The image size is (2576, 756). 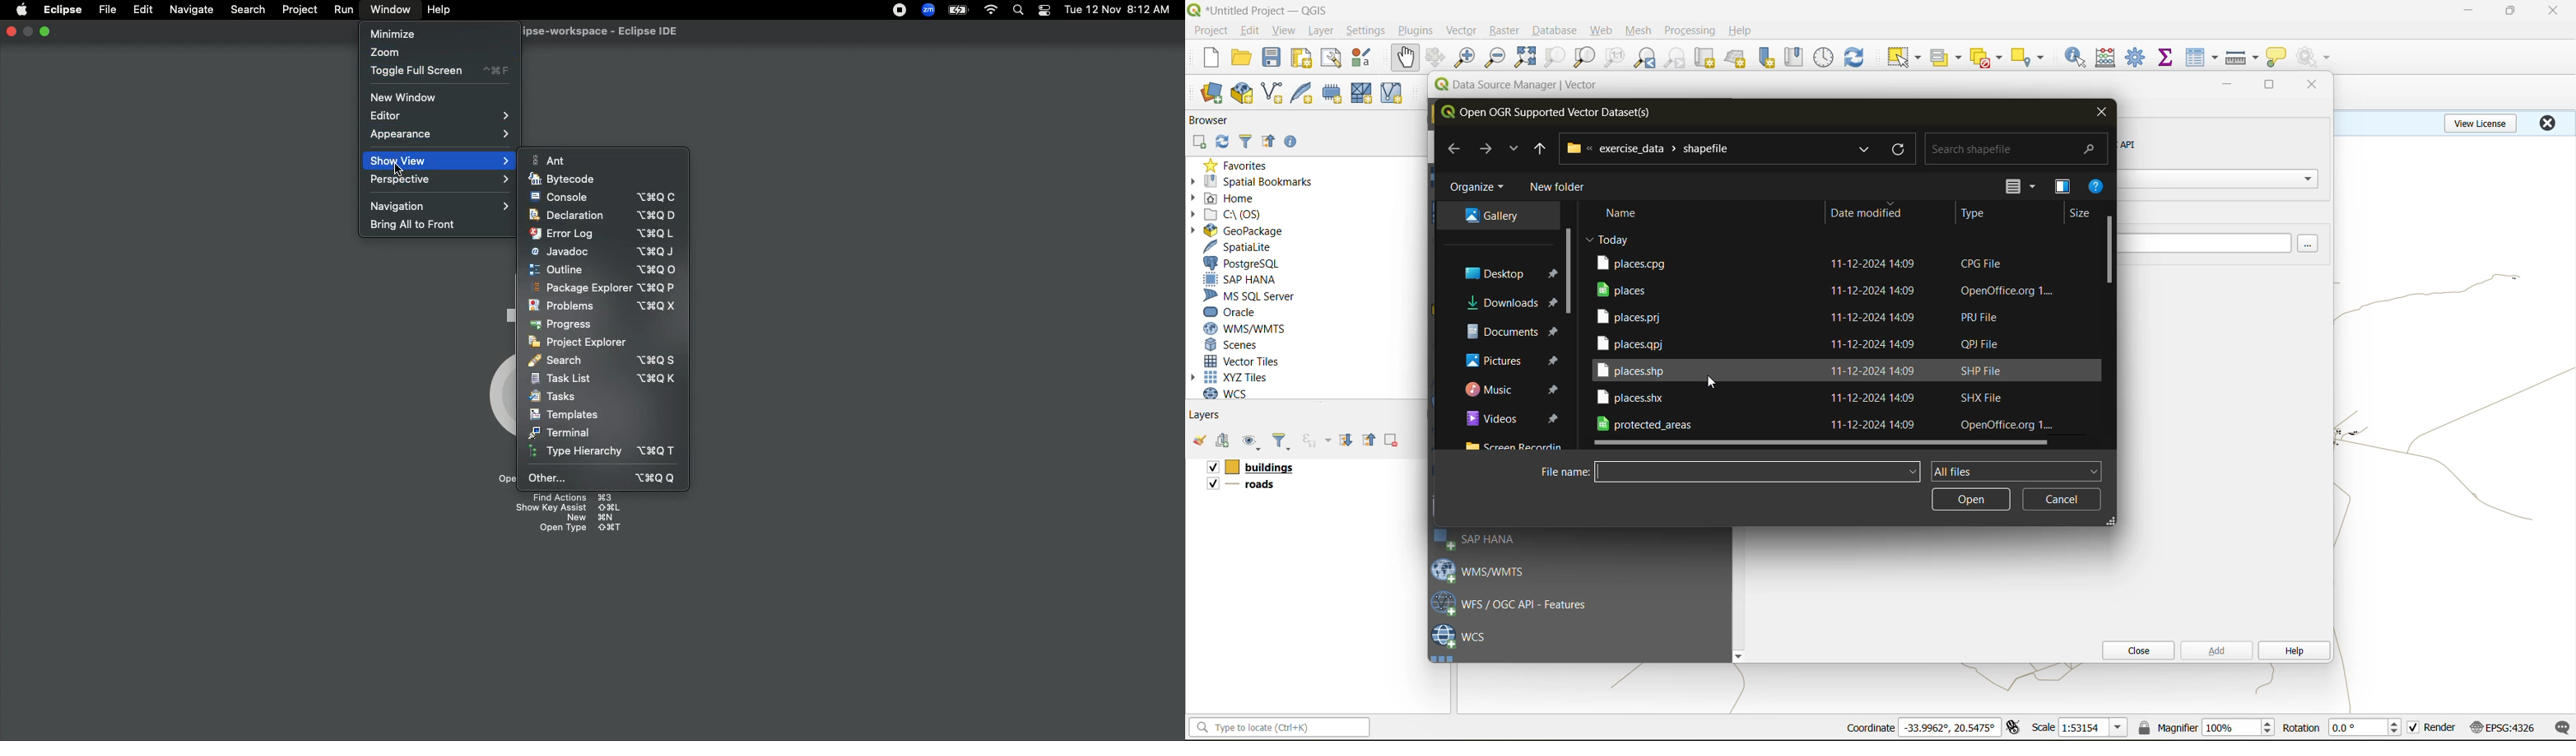 I want to click on manage map, so click(x=1253, y=442).